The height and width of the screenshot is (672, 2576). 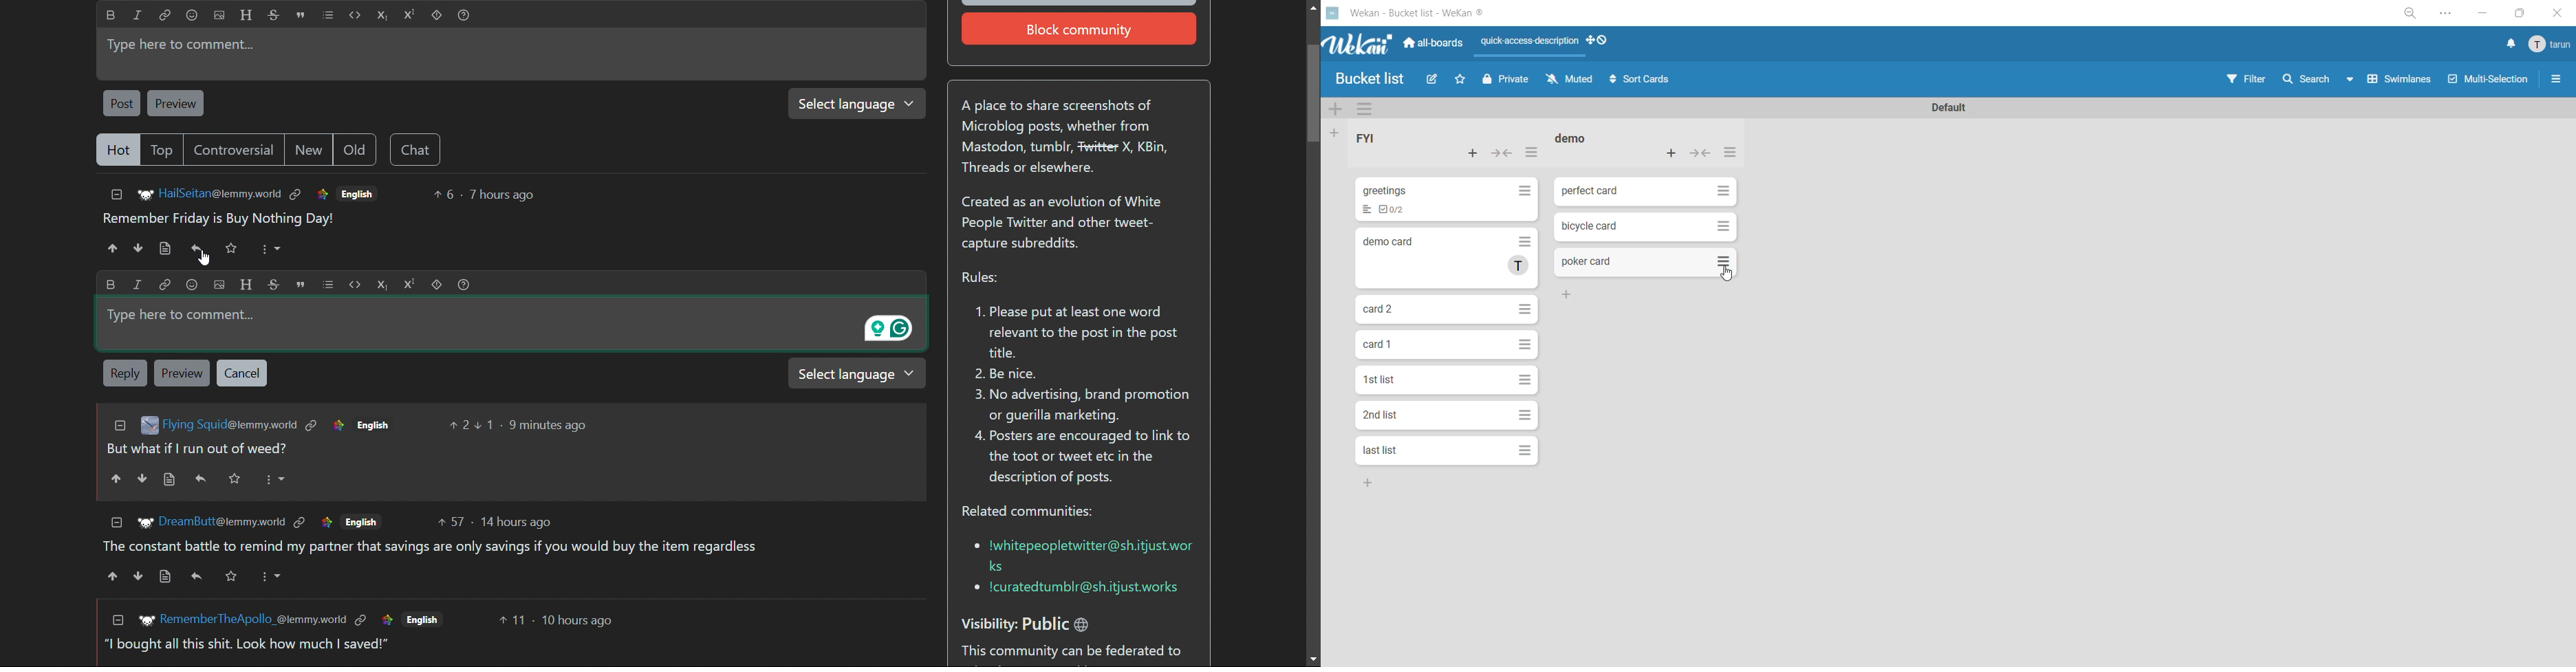 What do you see at coordinates (1434, 82) in the screenshot?
I see `edit` at bounding box center [1434, 82].